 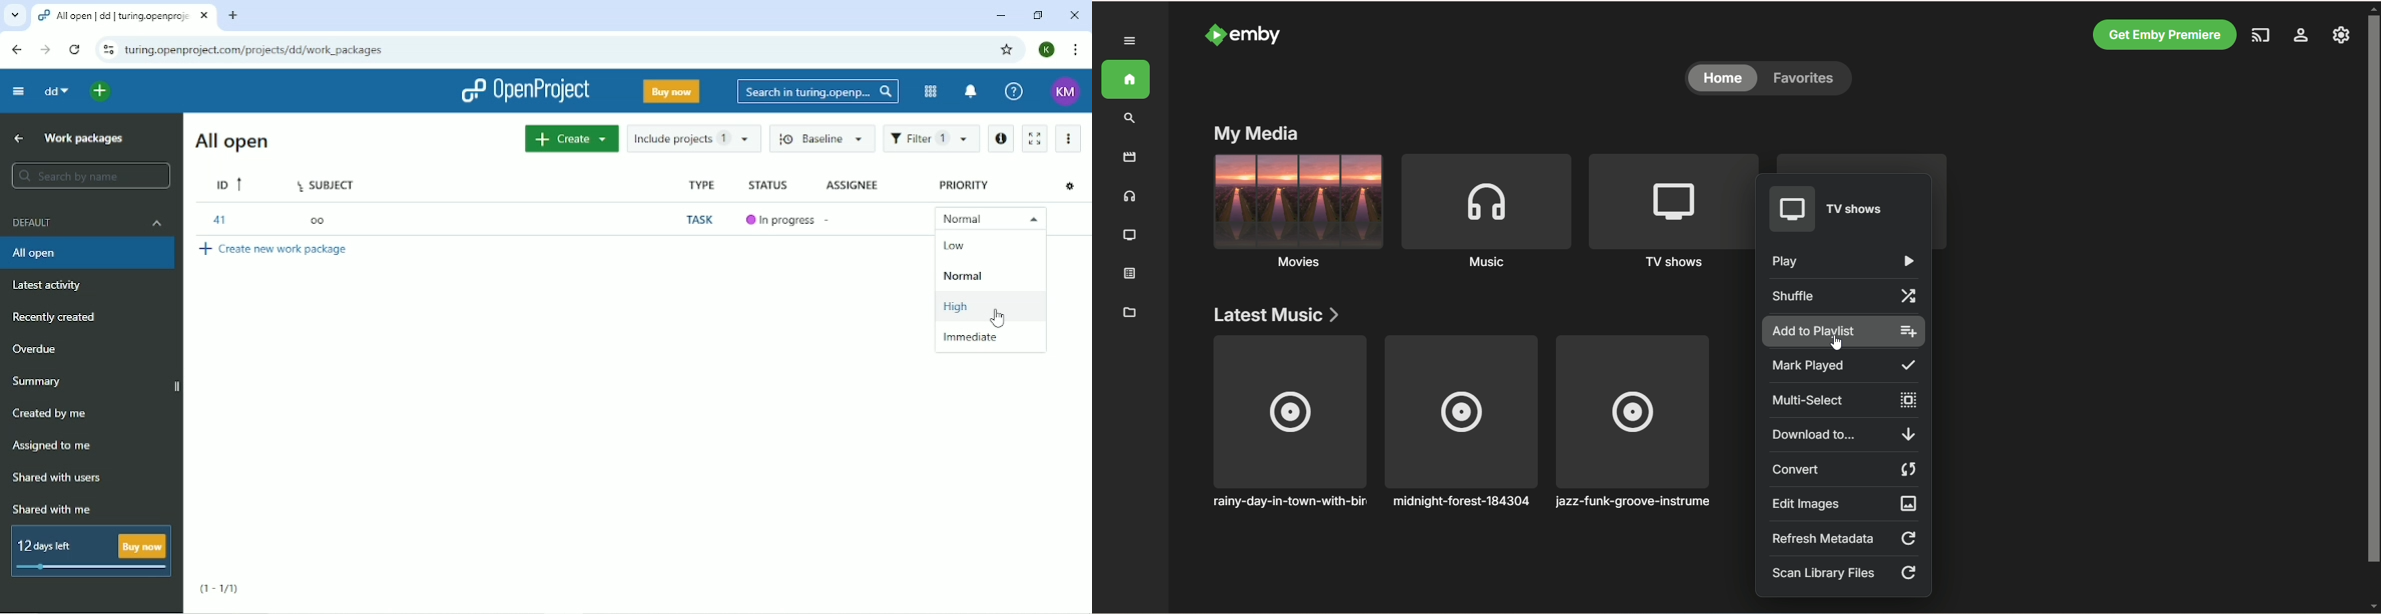 What do you see at coordinates (2163, 34) in the screenshot?
I see `Get emby premiere` at bounding box center [2163, 34].